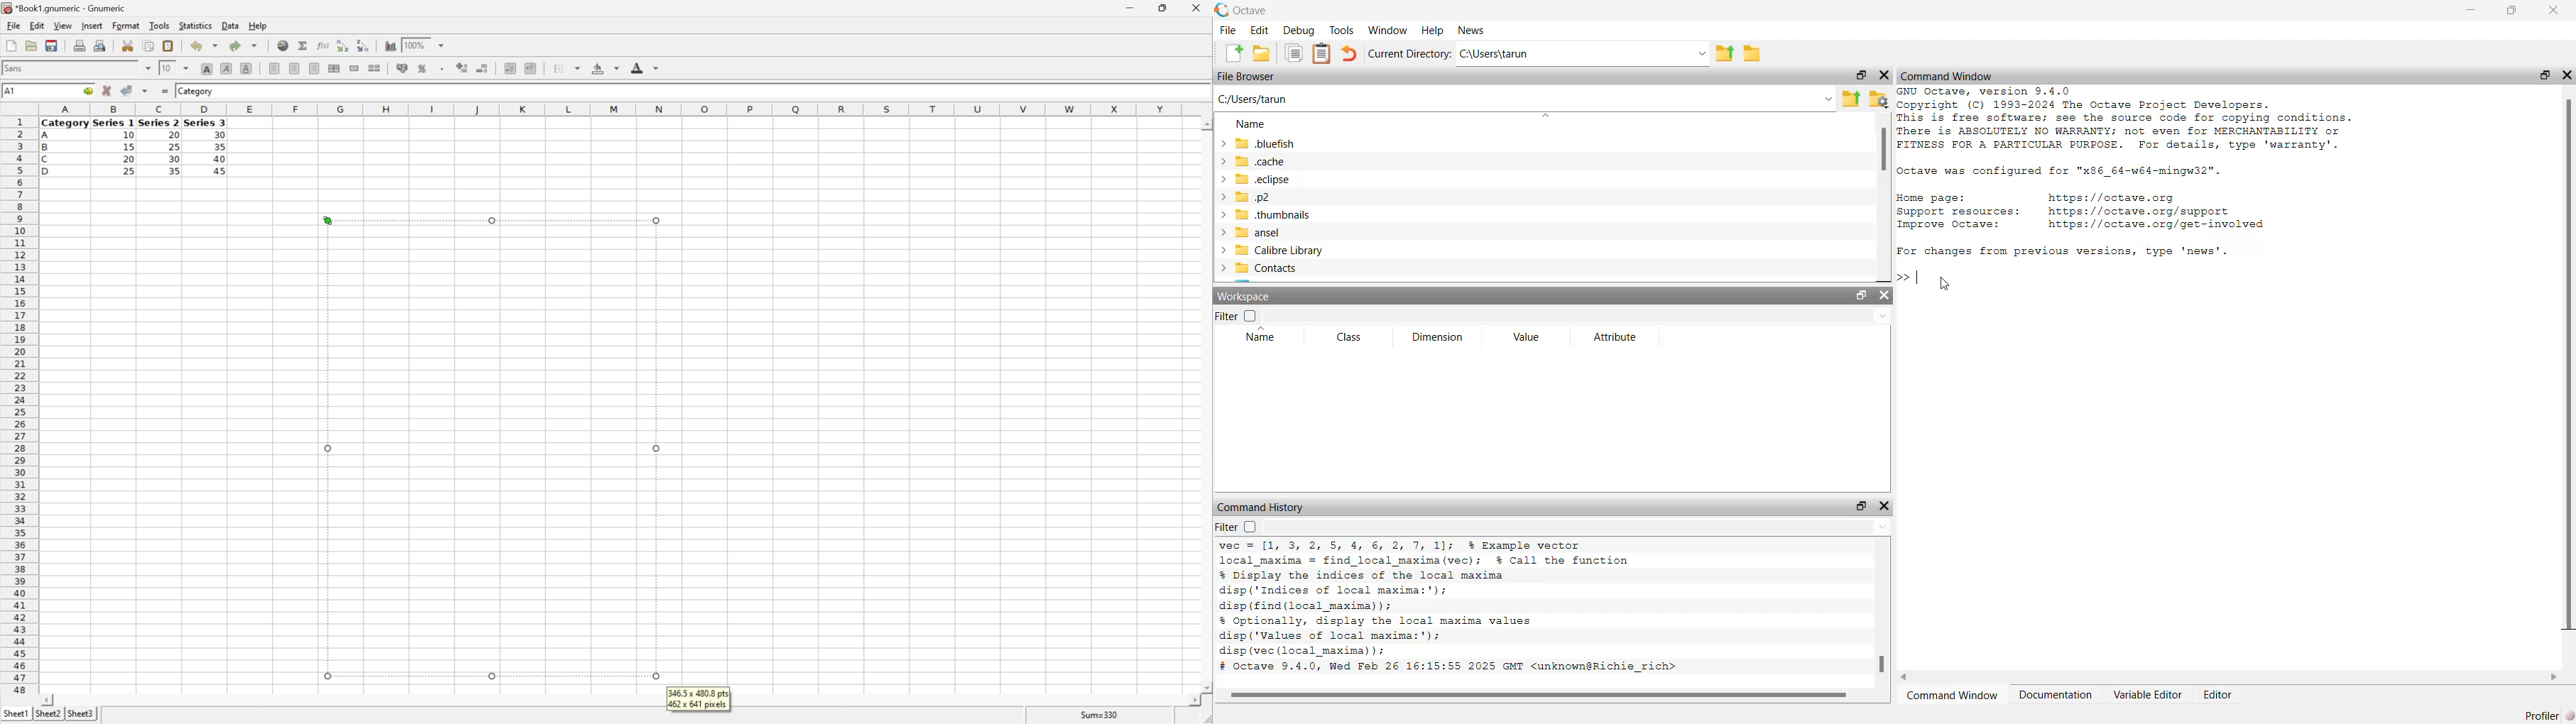  What do you see at coordinates (220, 146) in the screenshot?
I see `35` at bounding box center [220, 146].